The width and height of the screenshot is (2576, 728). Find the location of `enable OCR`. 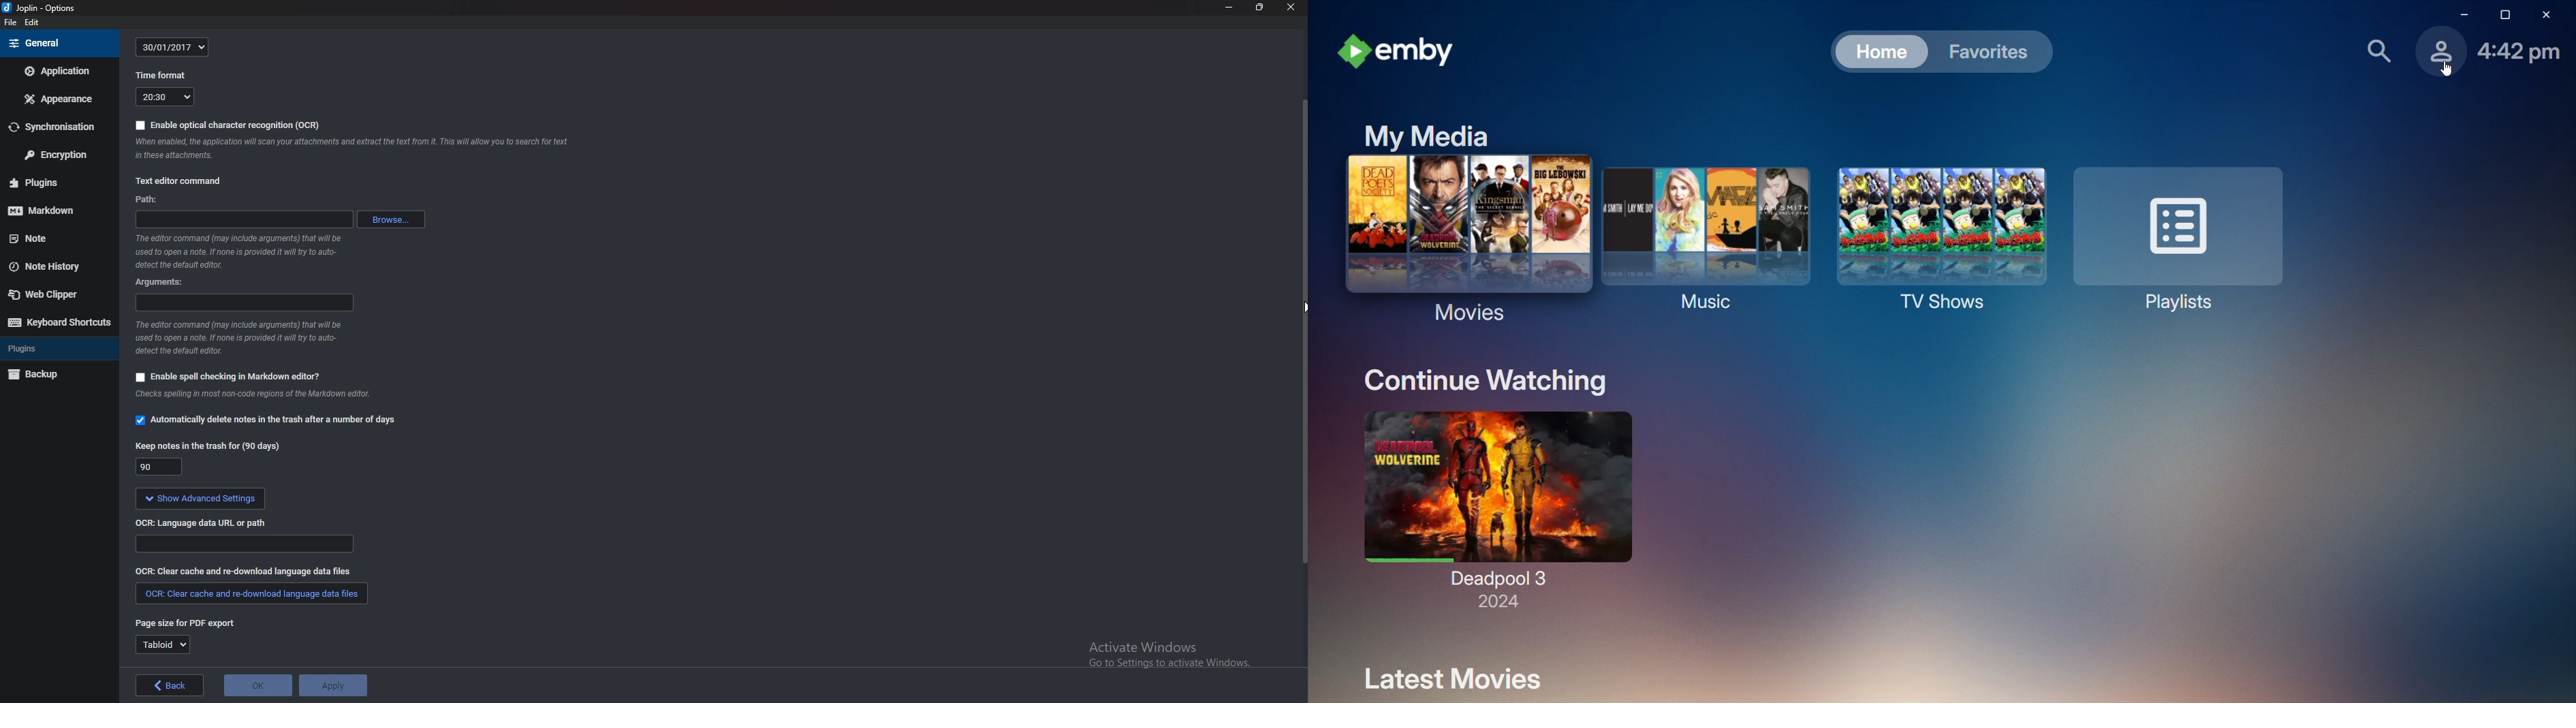

enable OCR is located at coordinates (225, 125).